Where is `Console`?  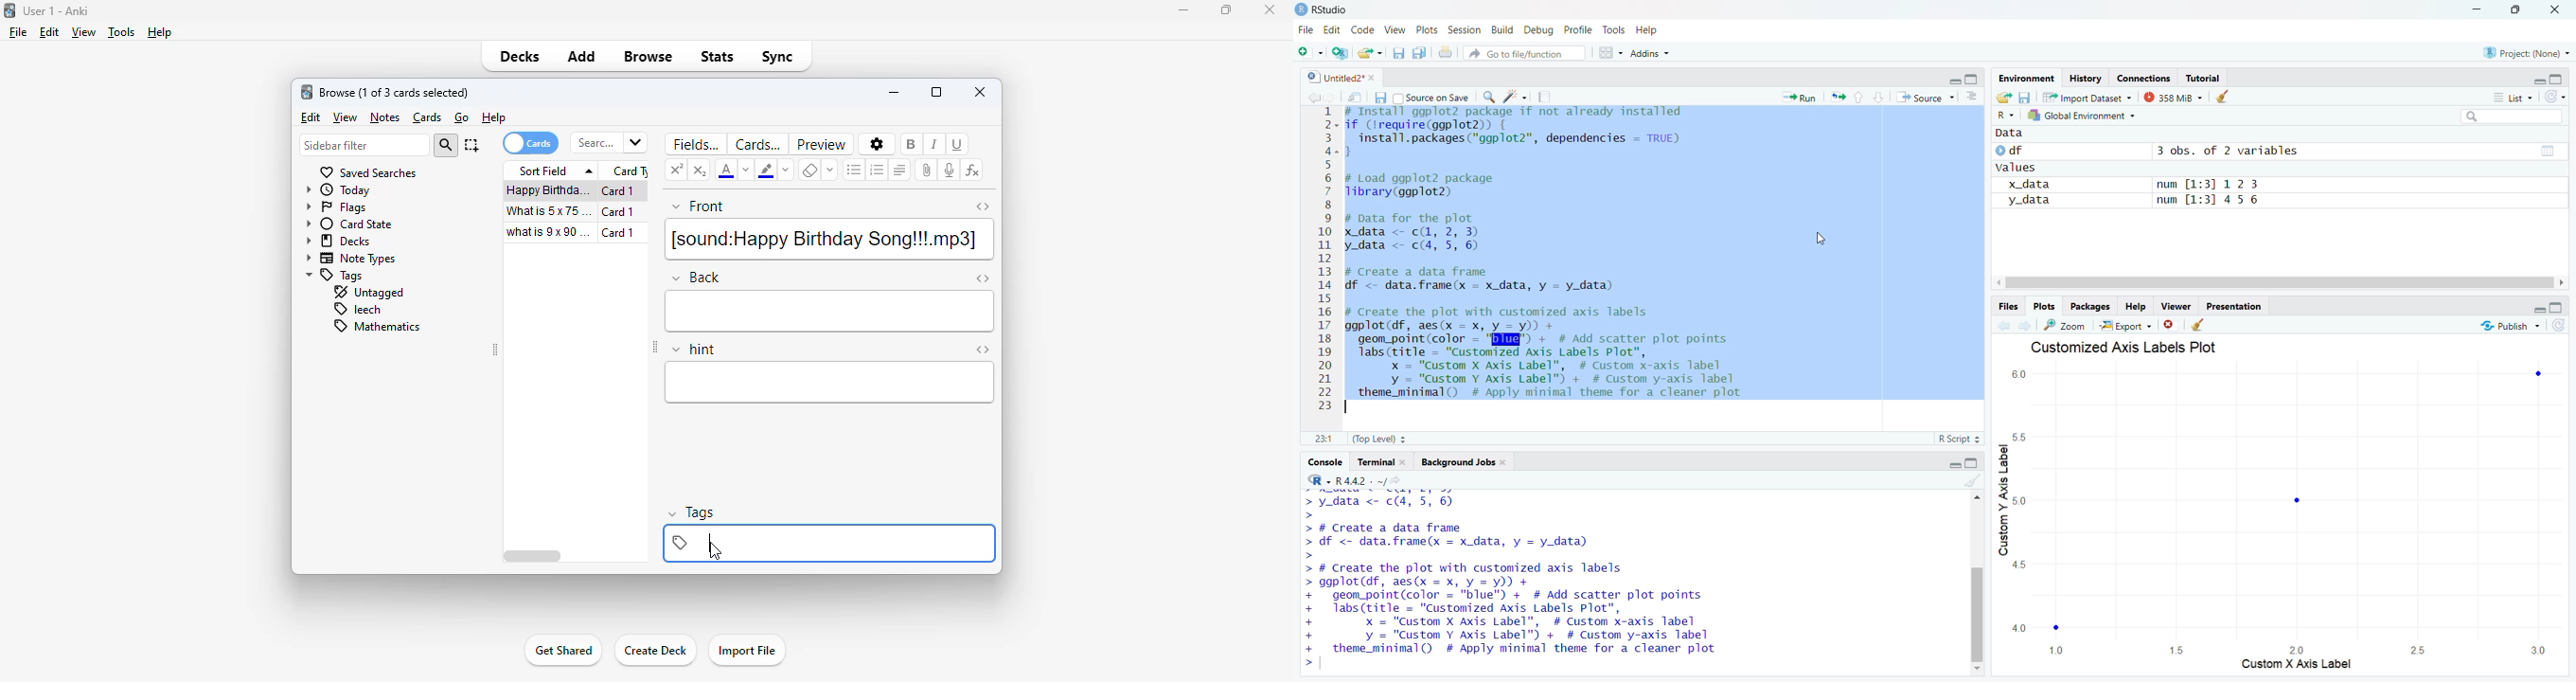 Console is located at coordinates (1323, 461).